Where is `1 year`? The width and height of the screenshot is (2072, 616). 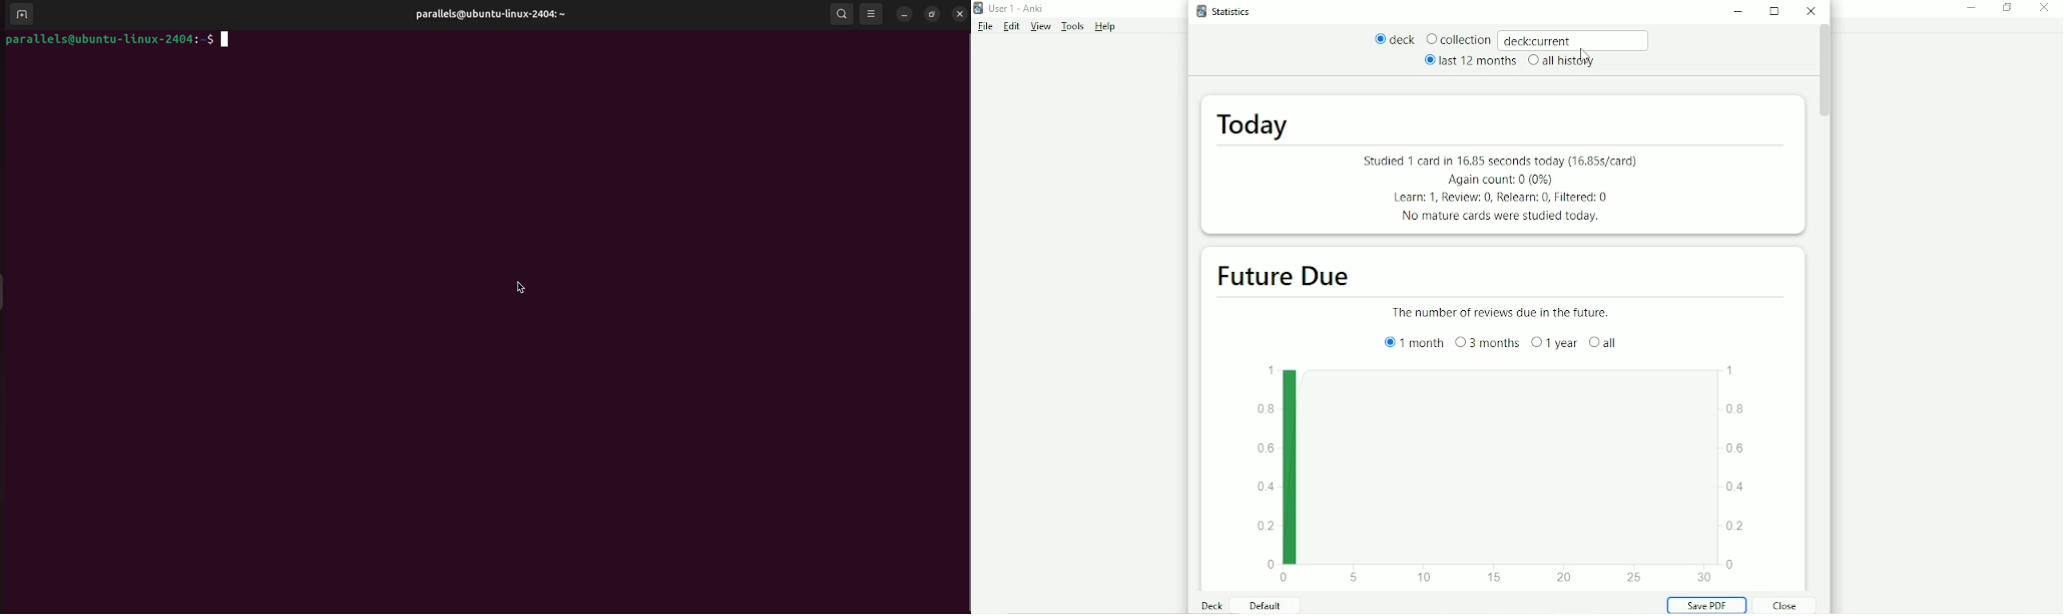
1 year is located at coordinates (1554, 342).